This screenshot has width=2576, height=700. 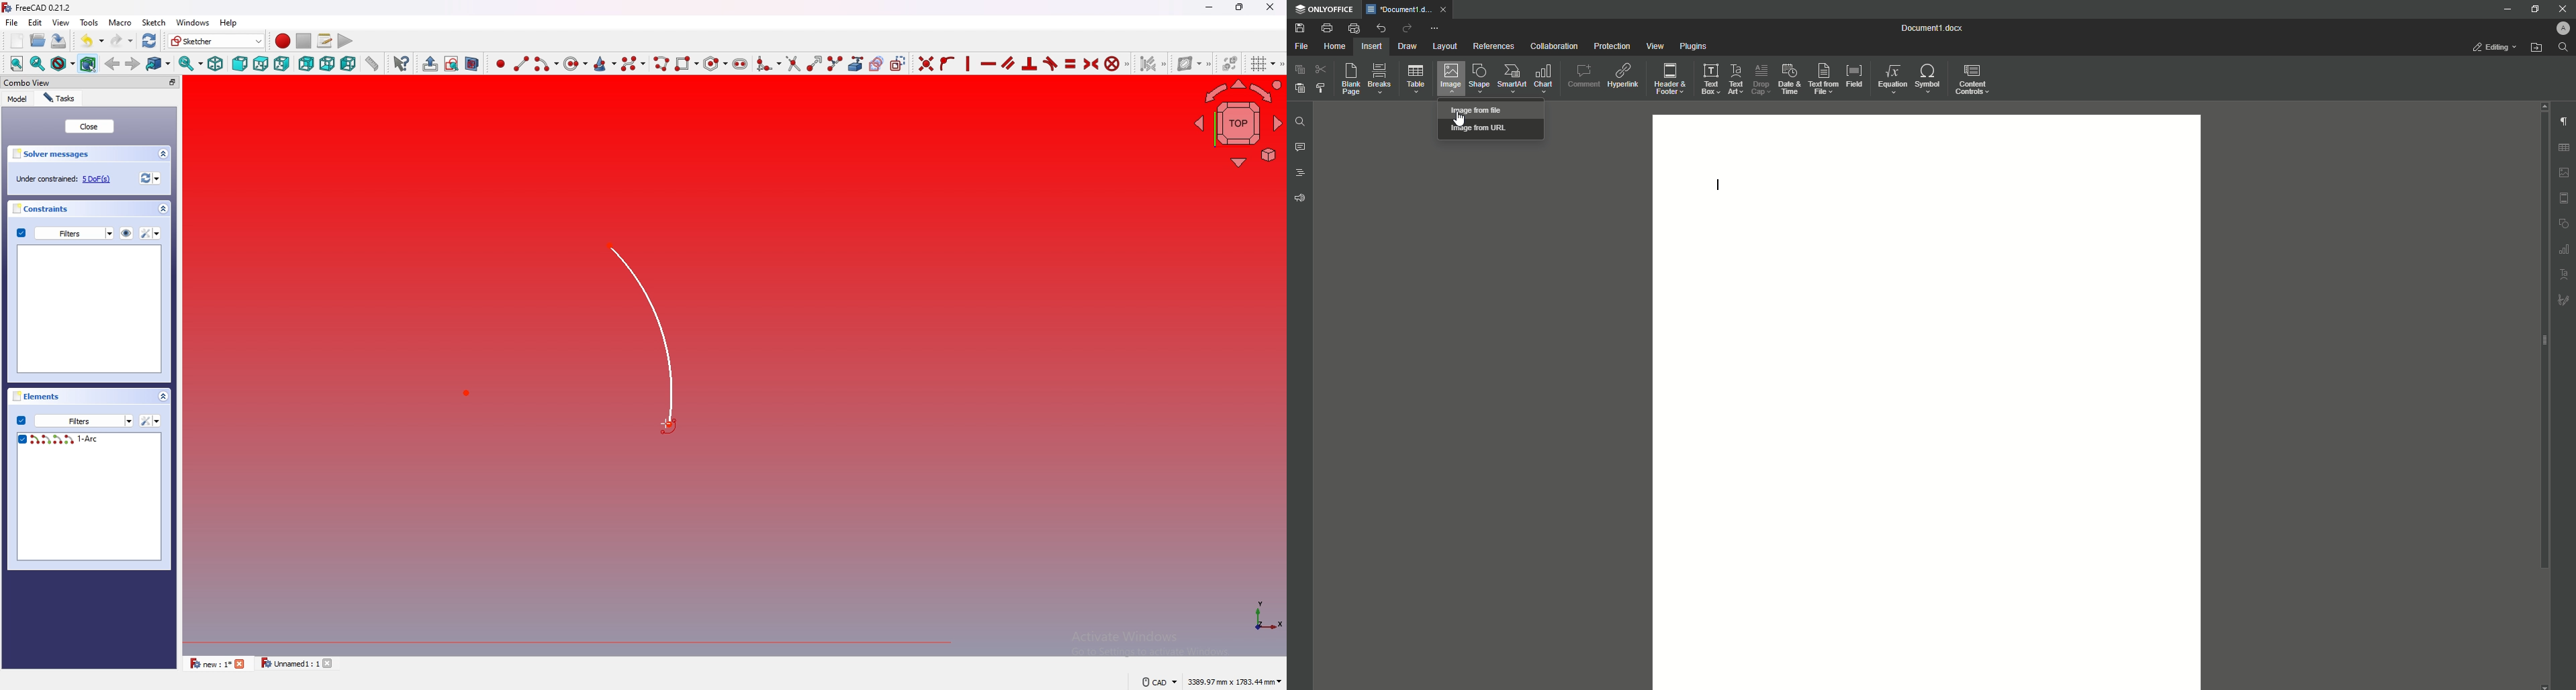 What do you see at coordinates (401, 63) in the screenshot?
I see `Whats this?` at bounding box center [401, 63].